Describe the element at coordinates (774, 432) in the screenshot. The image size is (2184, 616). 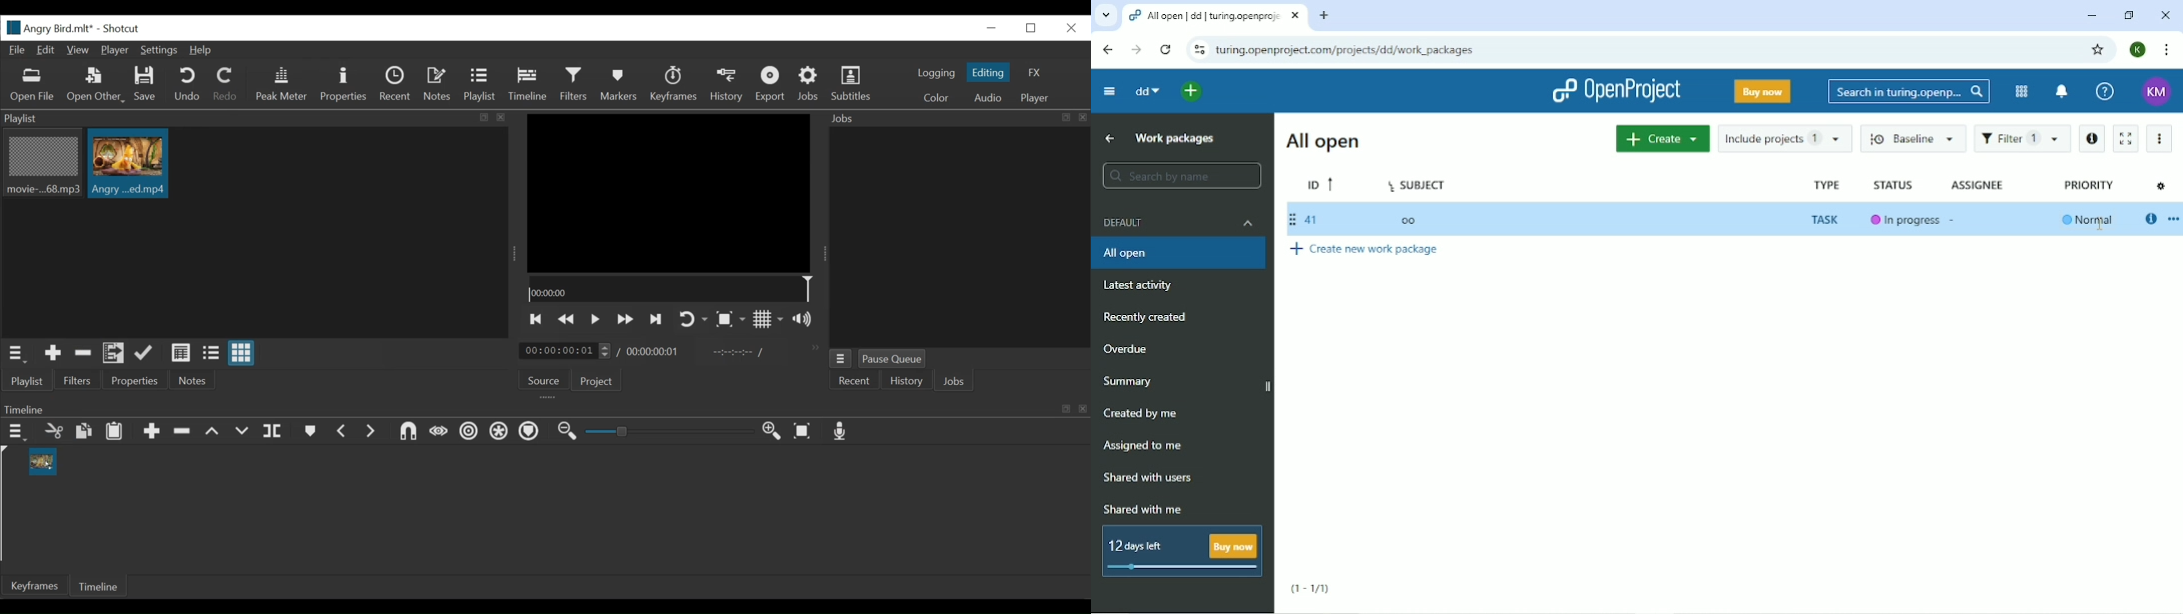
I see `Zoom timeline in` at that location.